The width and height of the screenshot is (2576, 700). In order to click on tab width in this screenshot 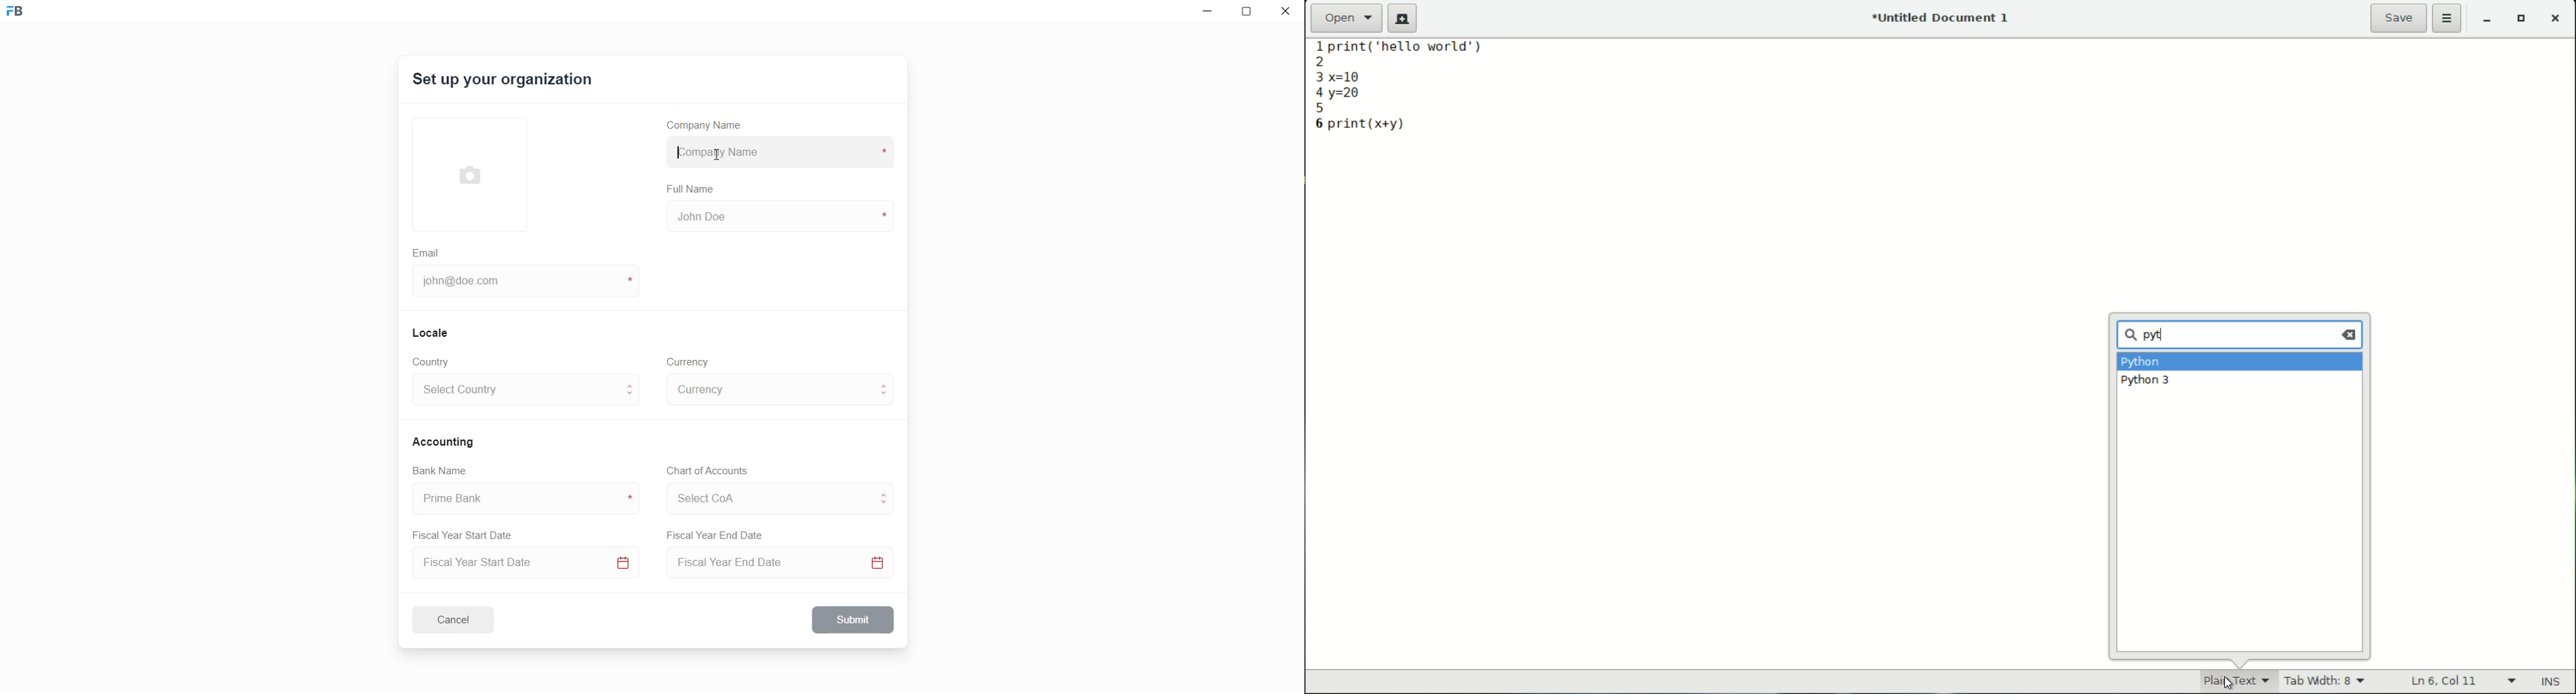, I will do `click(2325, 682)`.